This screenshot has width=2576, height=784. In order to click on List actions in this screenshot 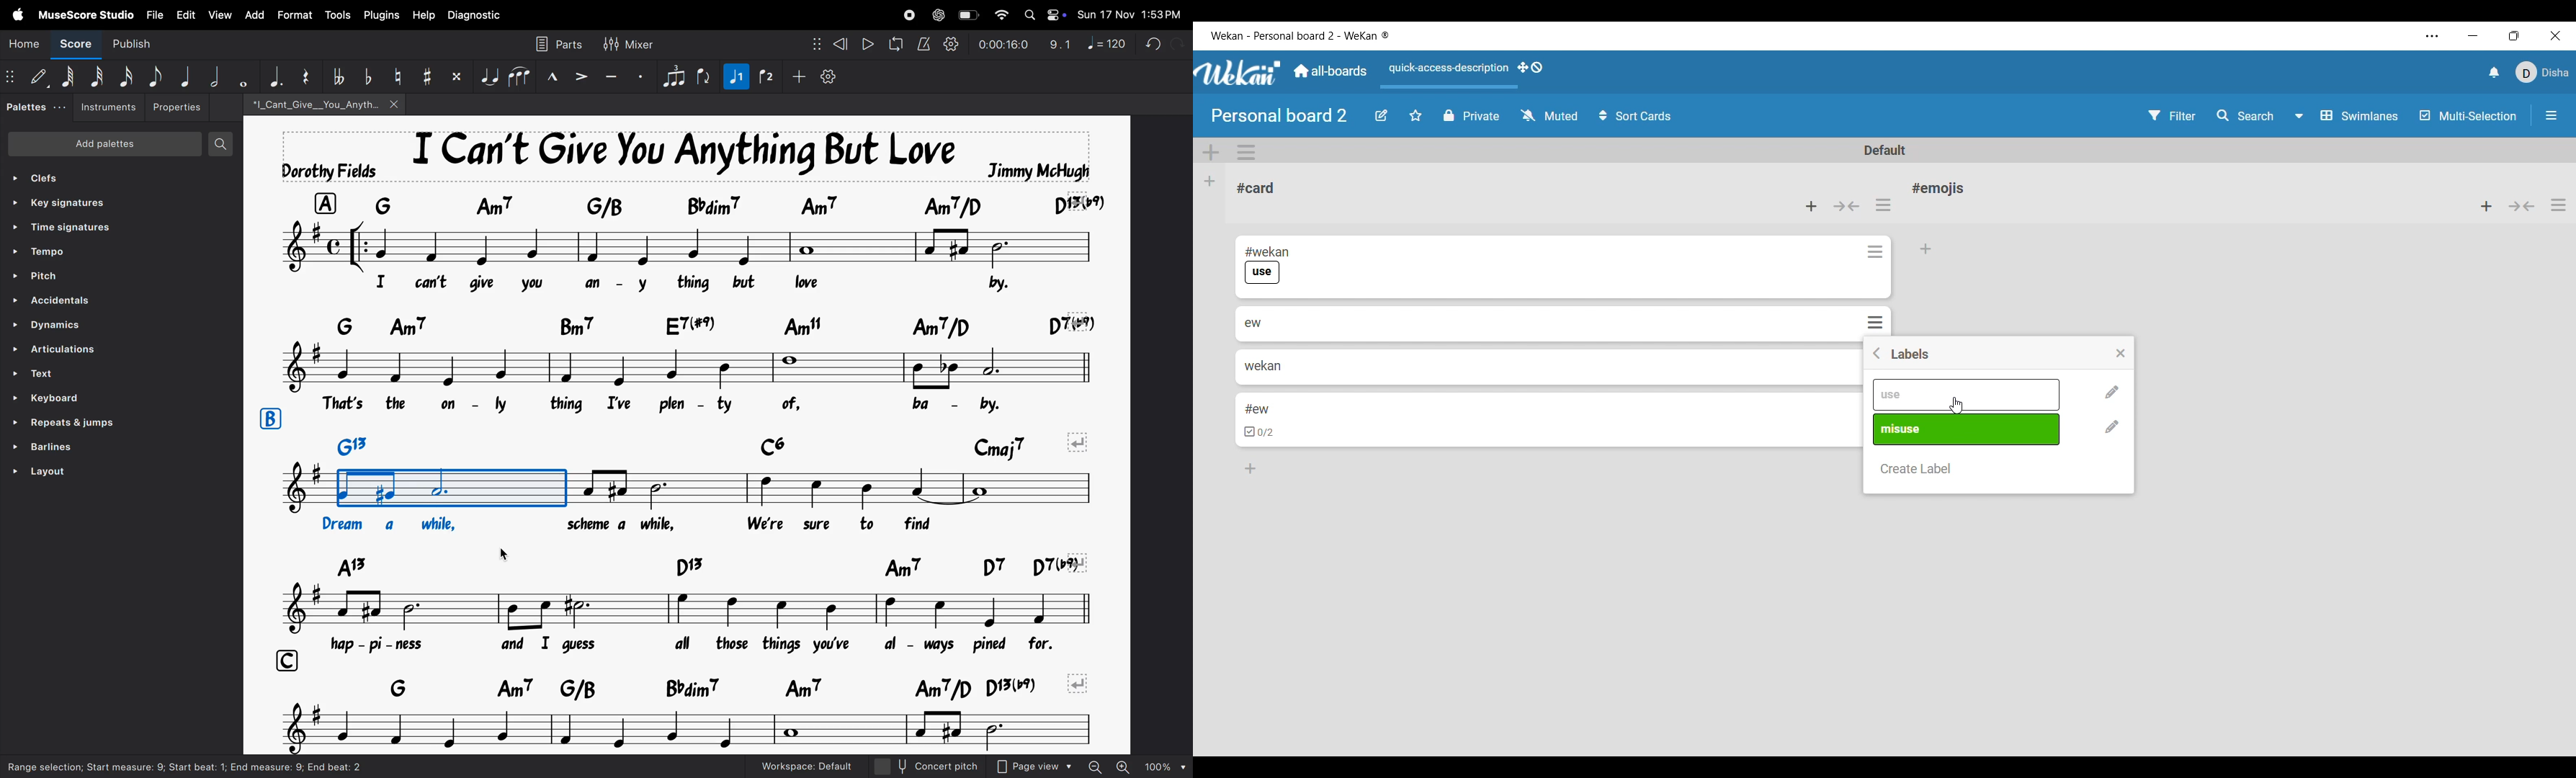, I will do `click(1883, 205)`.